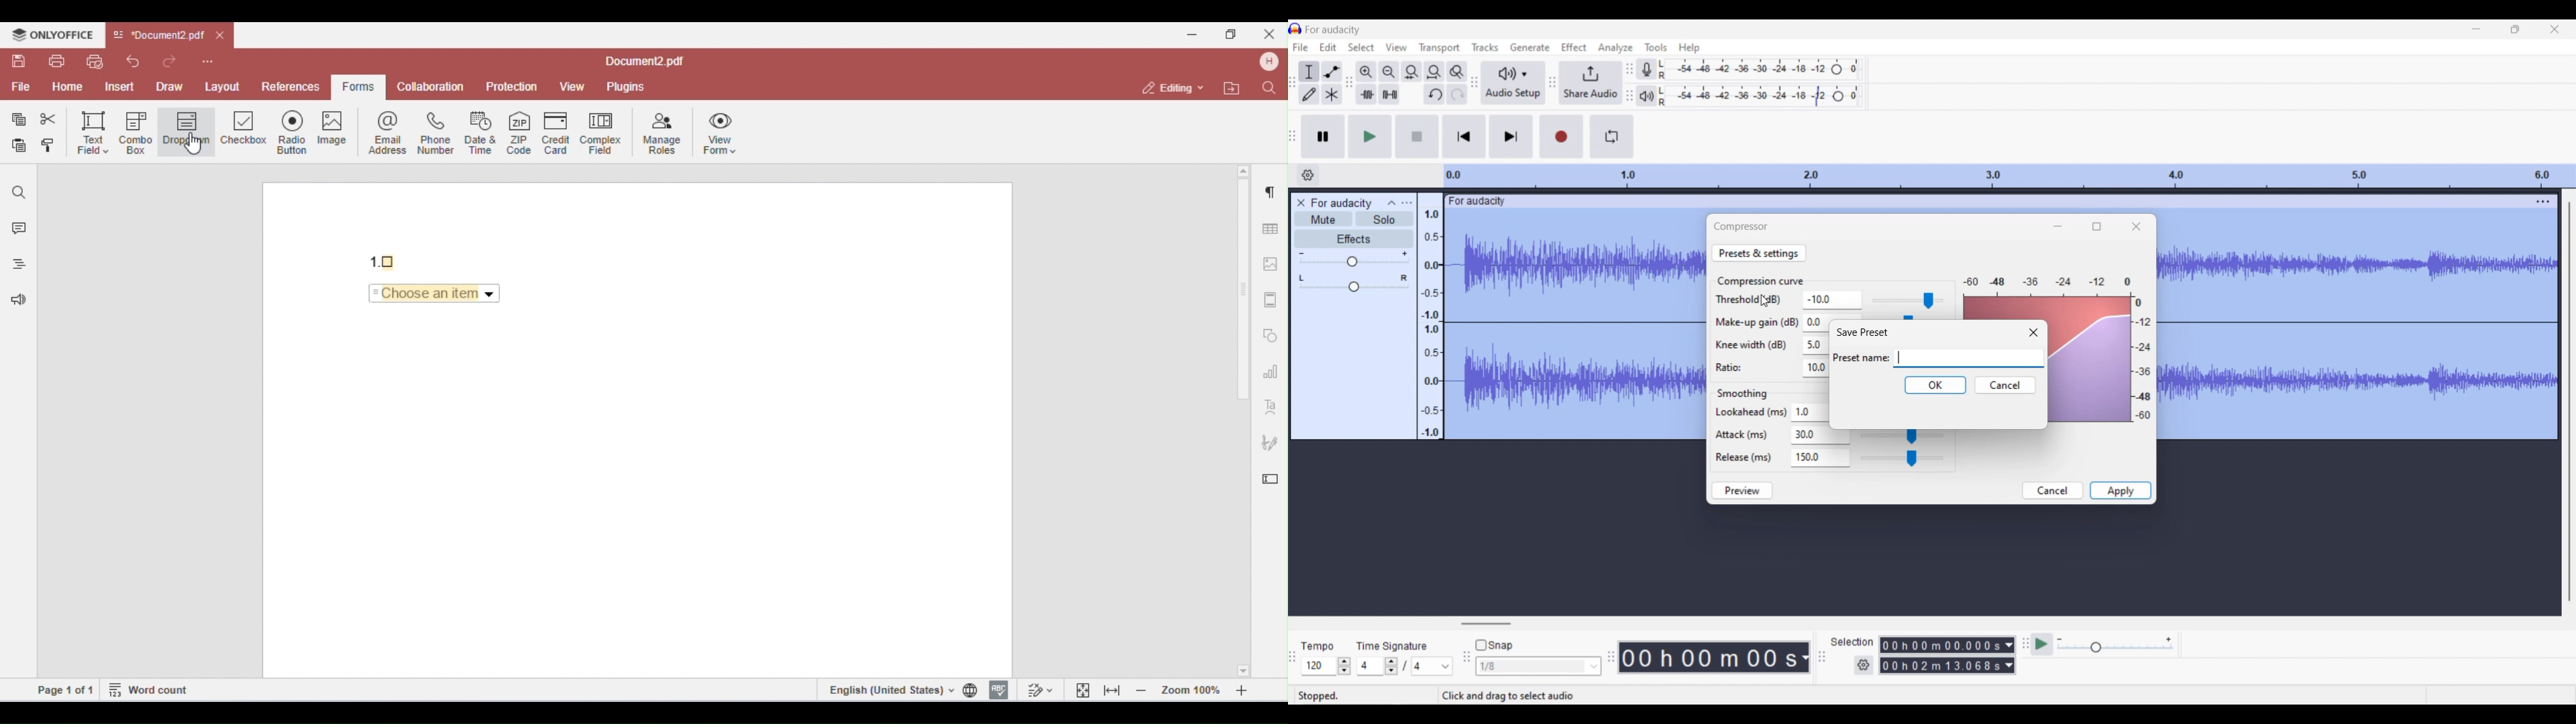 The height and width of the screenshot is (728, 2576). I want to click on Release slider, so click(1902, 458).